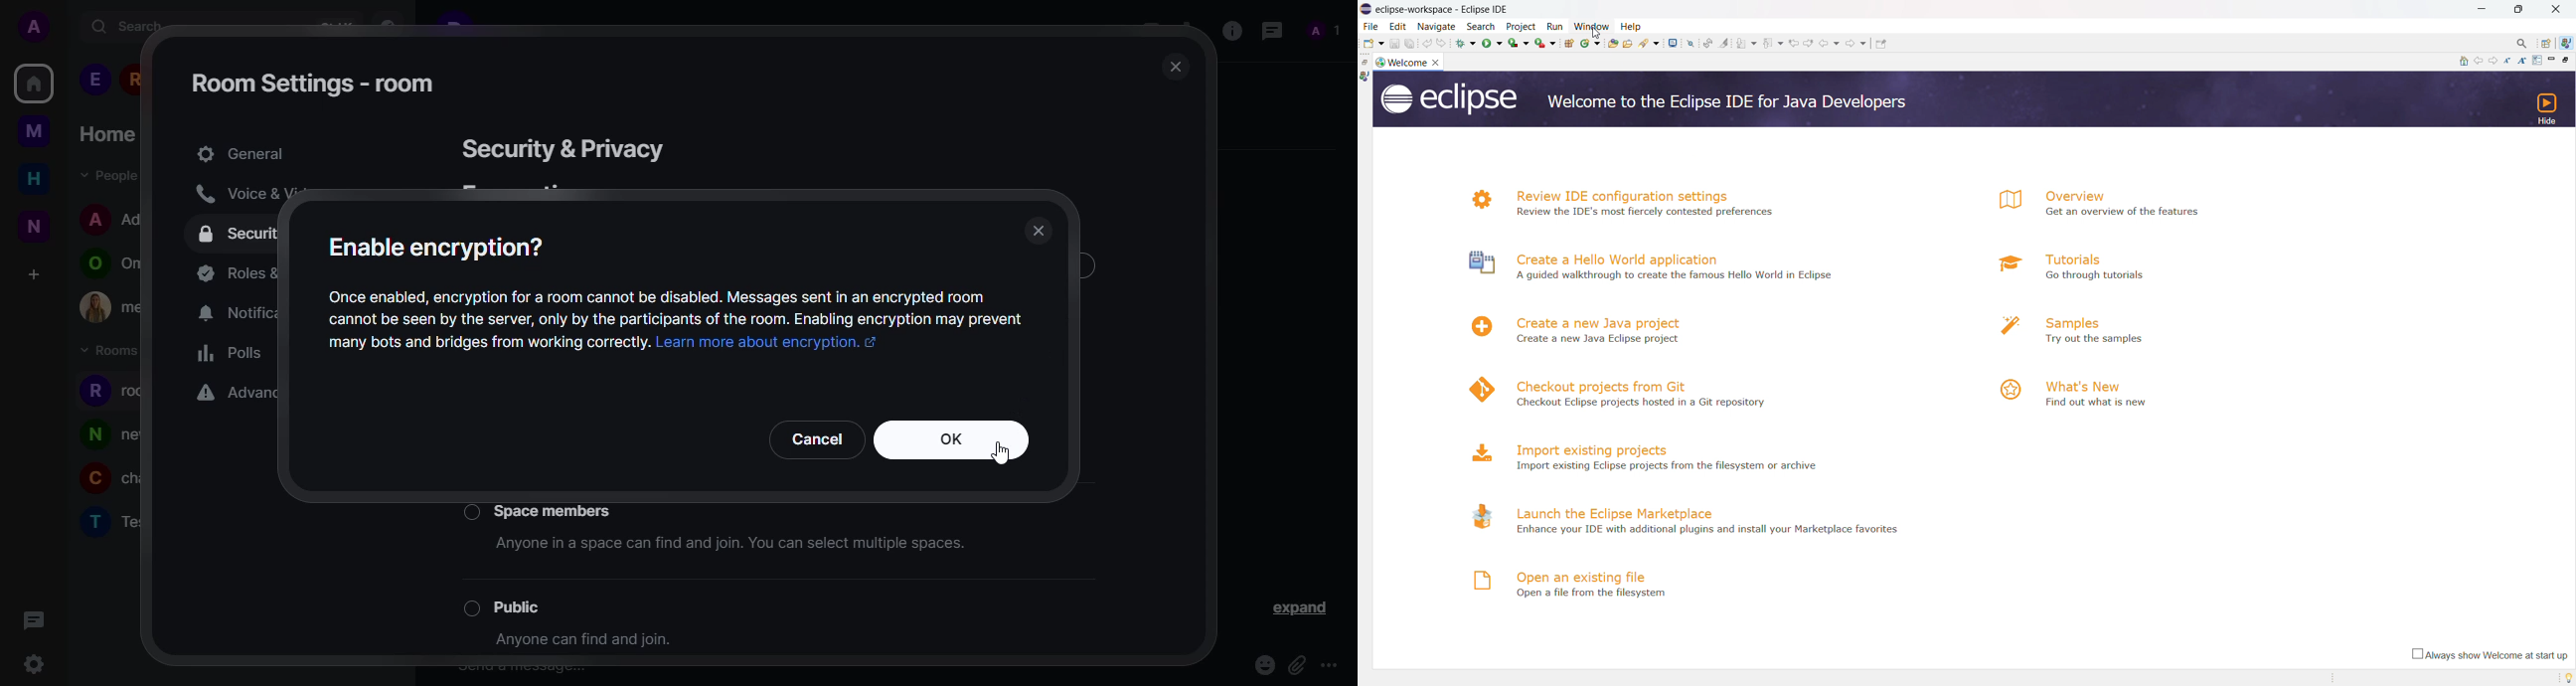 The width and height of the screenshot is (2576, 700). Describe the element at coordinates (677, 308) in the screenshot. I see `text` at that location.